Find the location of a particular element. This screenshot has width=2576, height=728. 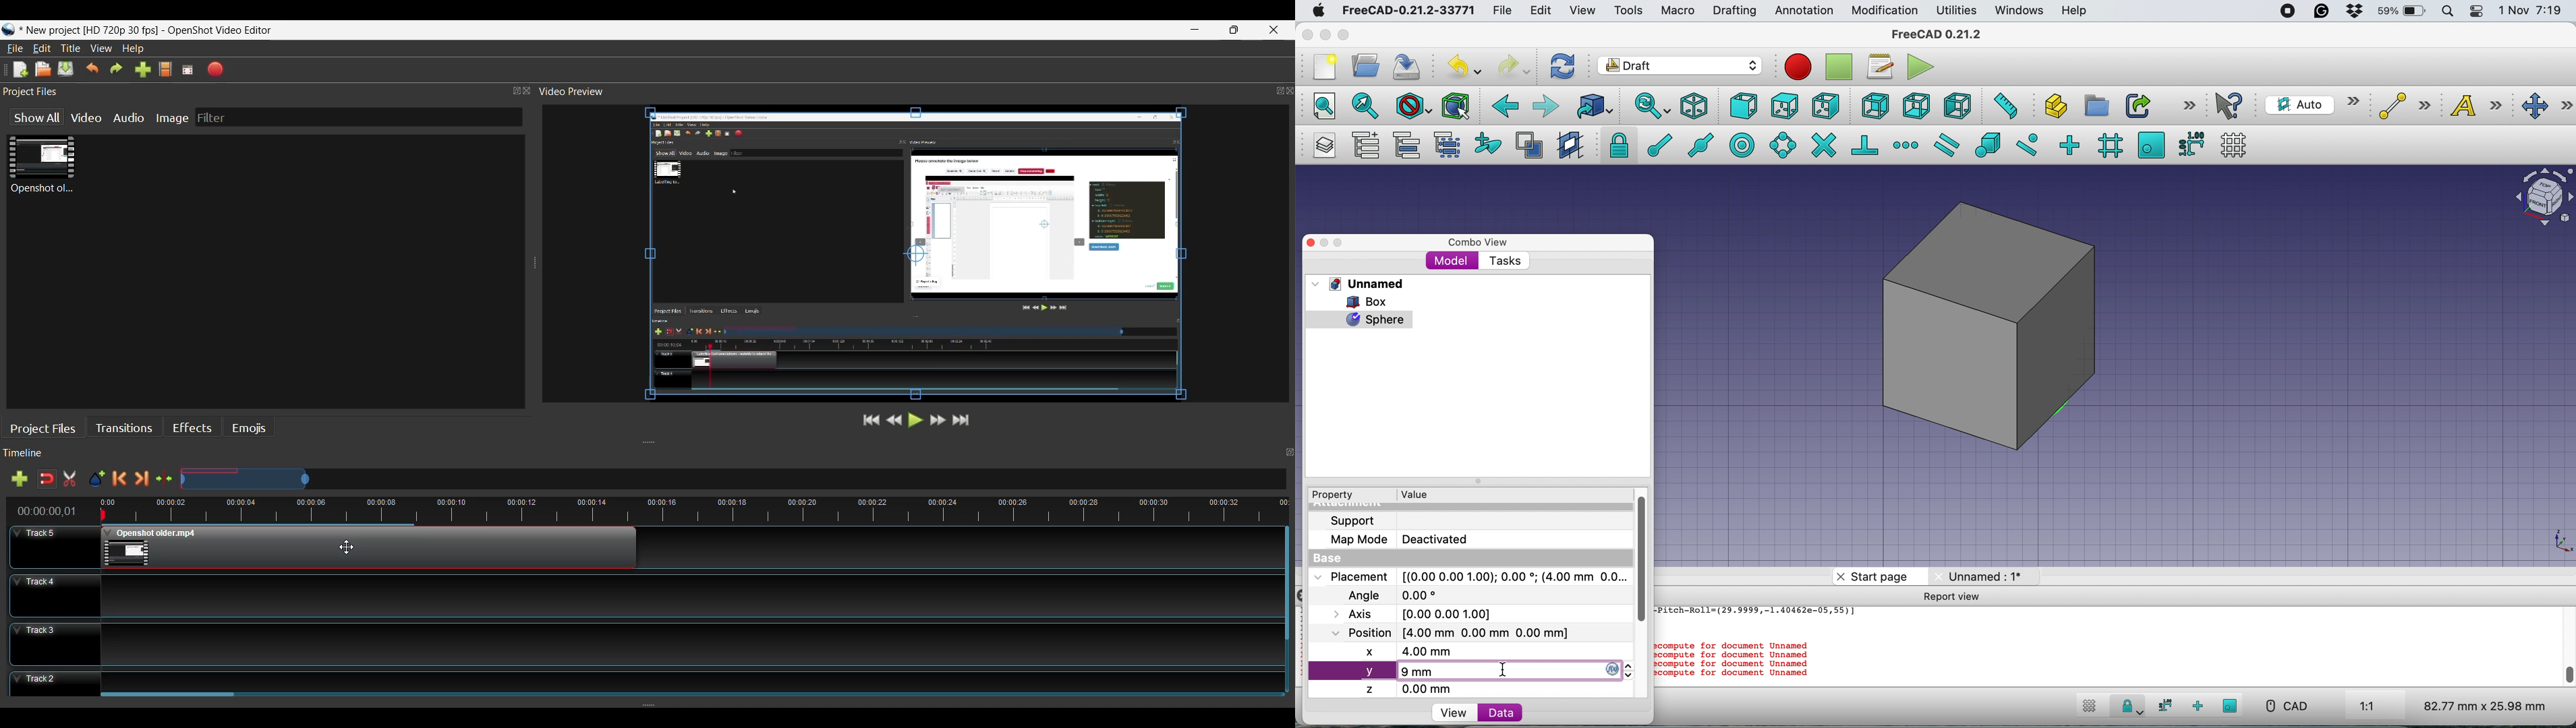

Next Marker is located at coordinates (140, 479).